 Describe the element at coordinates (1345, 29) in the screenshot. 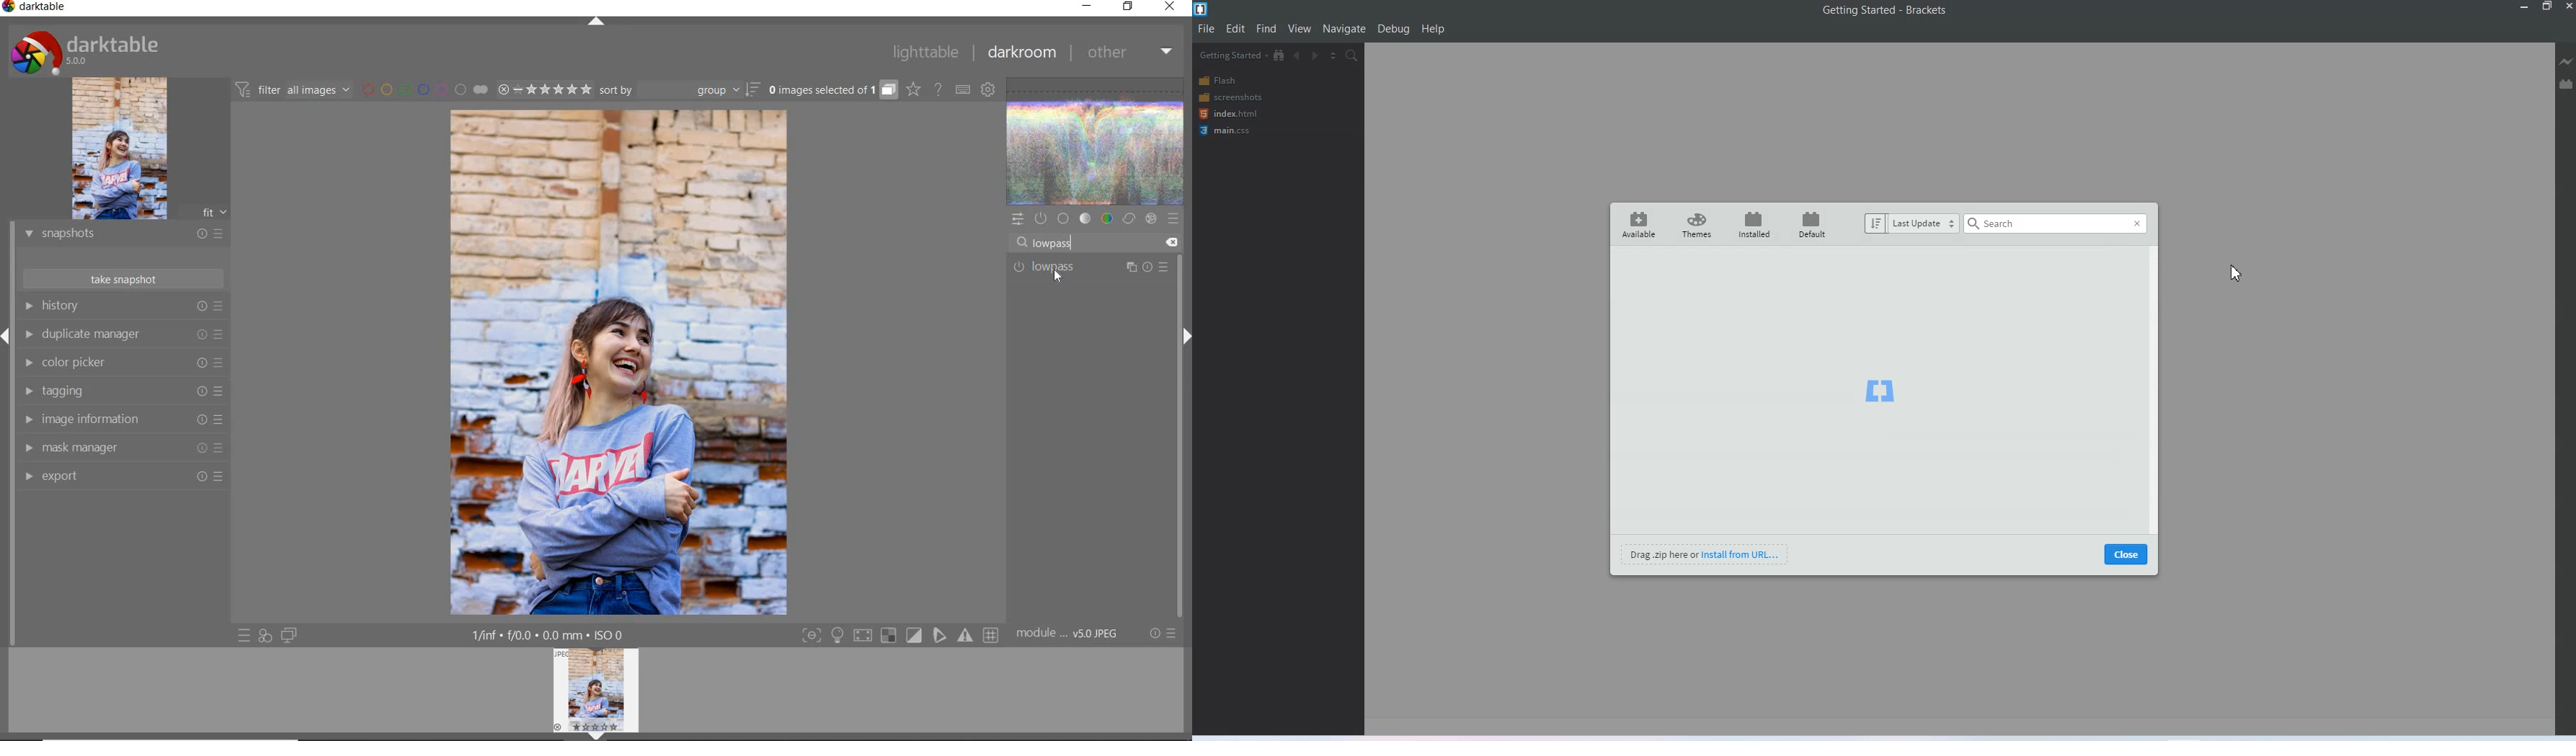

I see `Navigate` at that location.